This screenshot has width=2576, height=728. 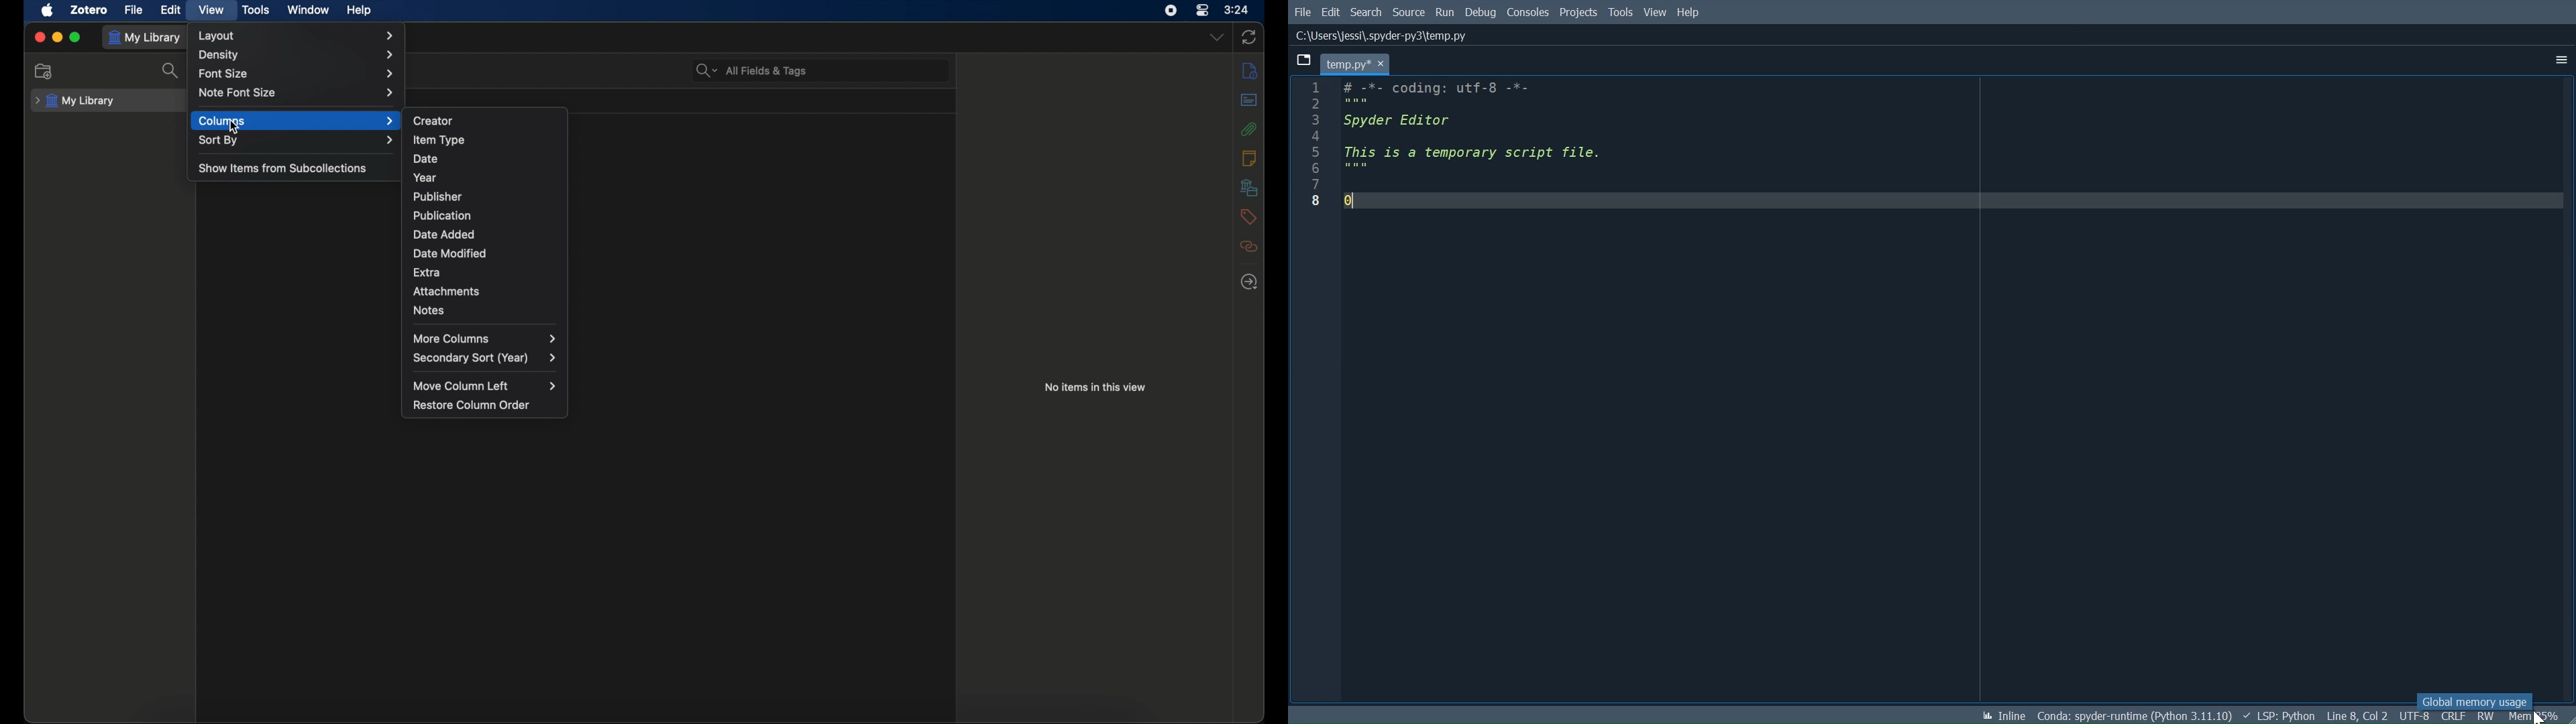 I want to click on window, so click(x=307, y=9).